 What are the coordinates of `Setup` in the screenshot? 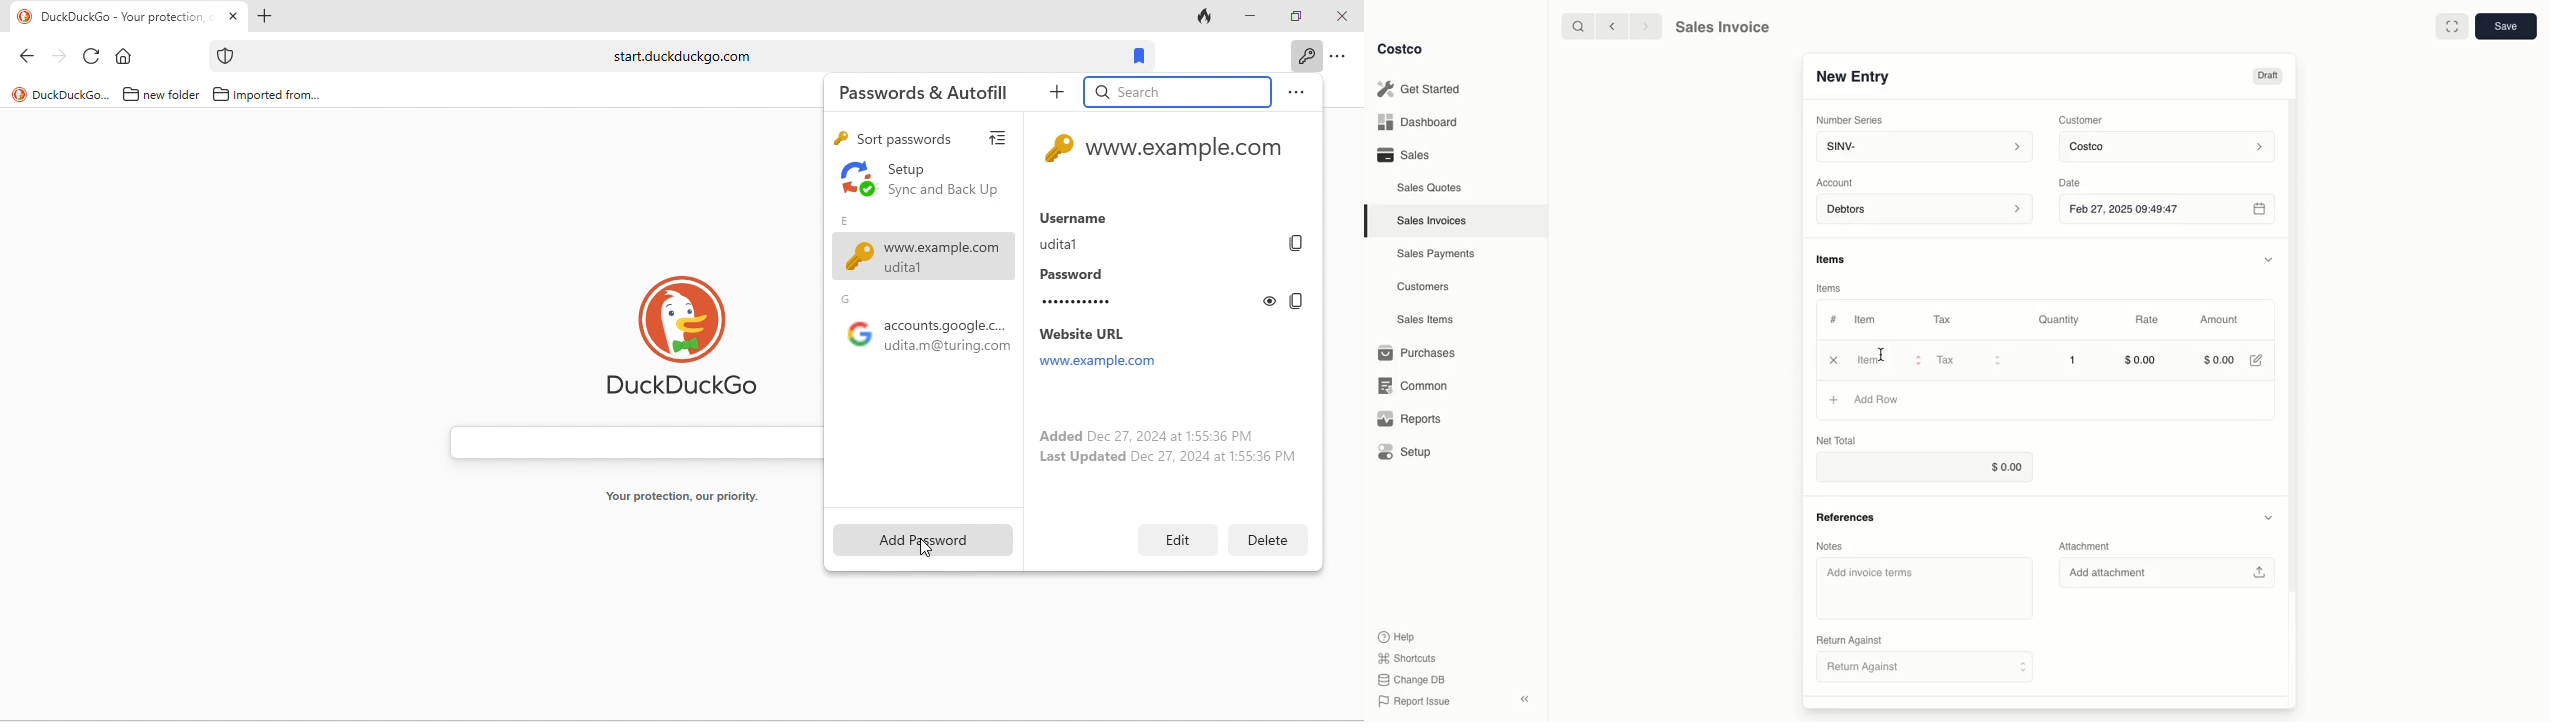 It's located at (1406, 453).